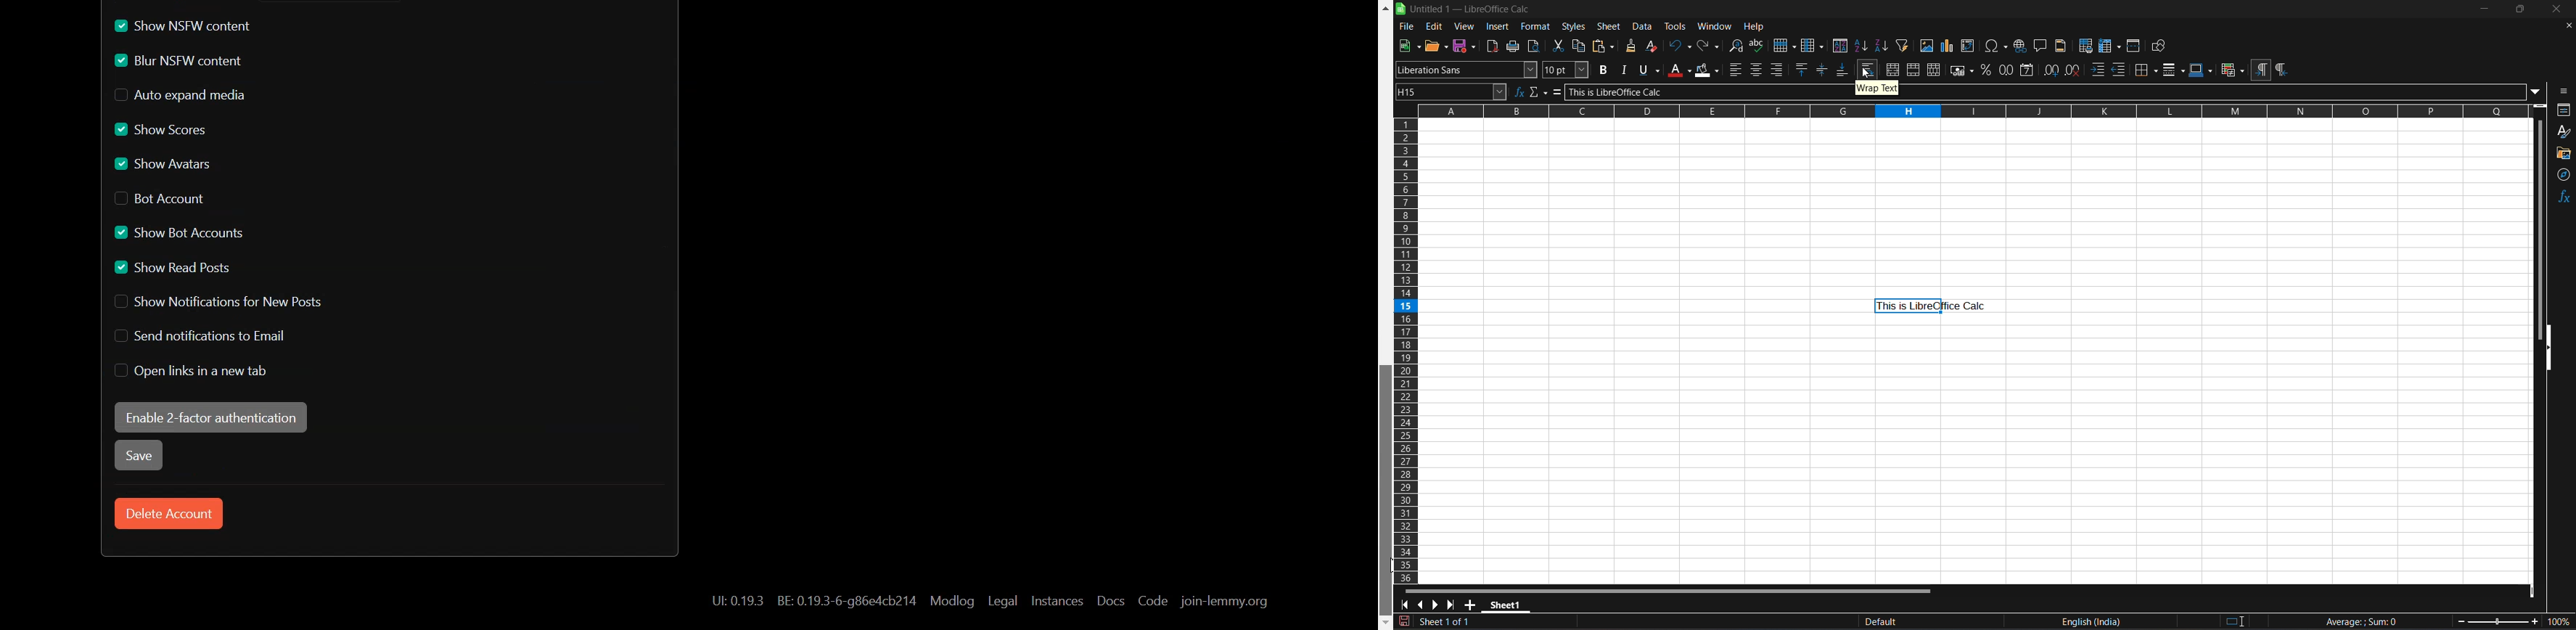 Image resolution: width=2576 pixels, height=644 pixels. What do you see at coordinates (2361, 621) in the screenshot?
I see `formula` at bounding box center [2361, 621].